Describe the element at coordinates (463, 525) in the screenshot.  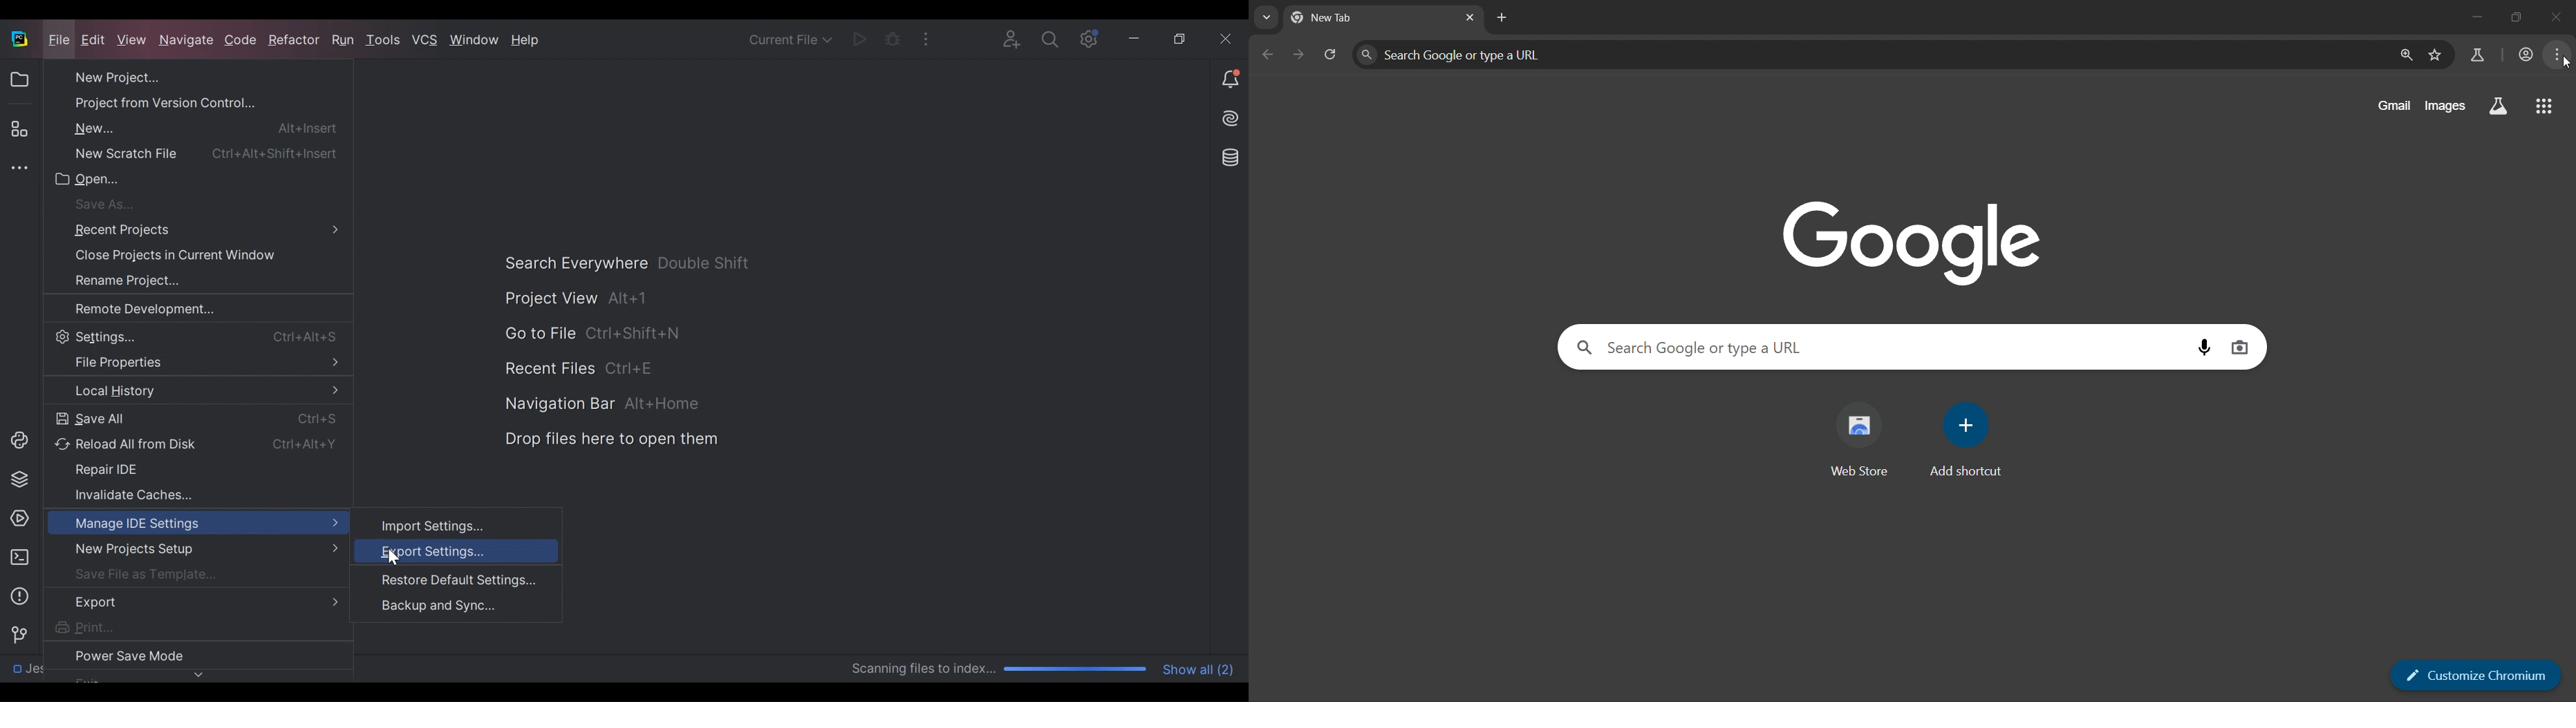
I see `Import Settings` at that location.